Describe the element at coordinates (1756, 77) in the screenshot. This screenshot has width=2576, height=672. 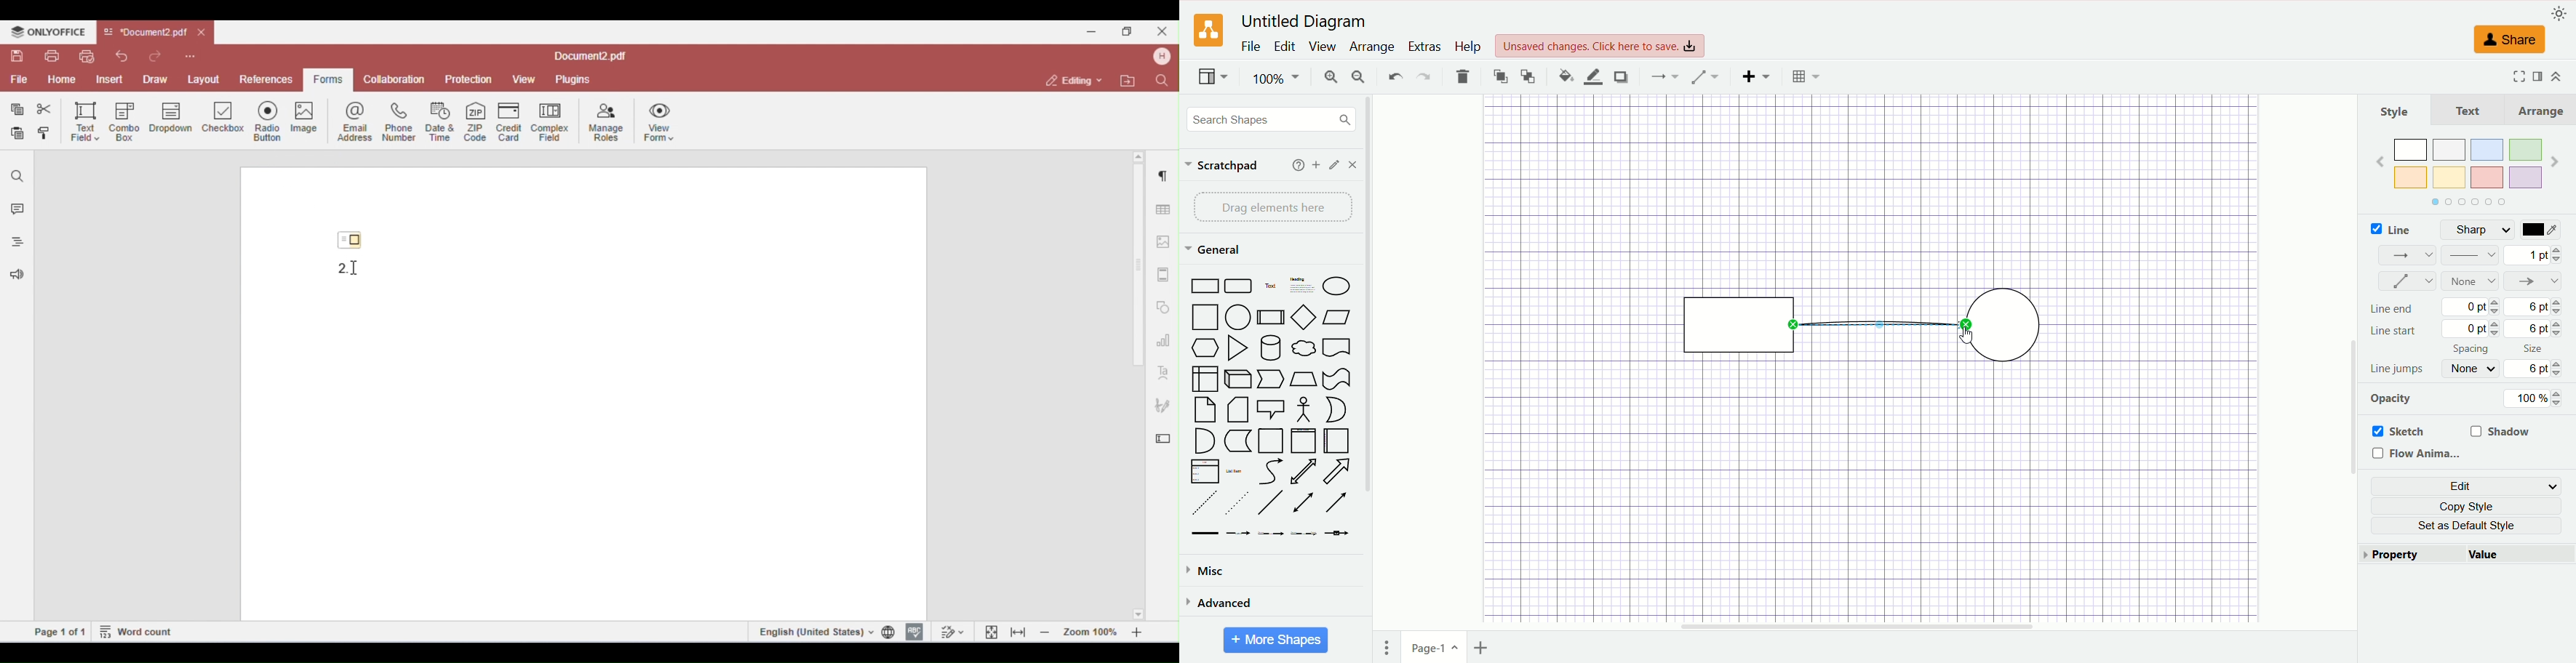
I see `insert` at that location.